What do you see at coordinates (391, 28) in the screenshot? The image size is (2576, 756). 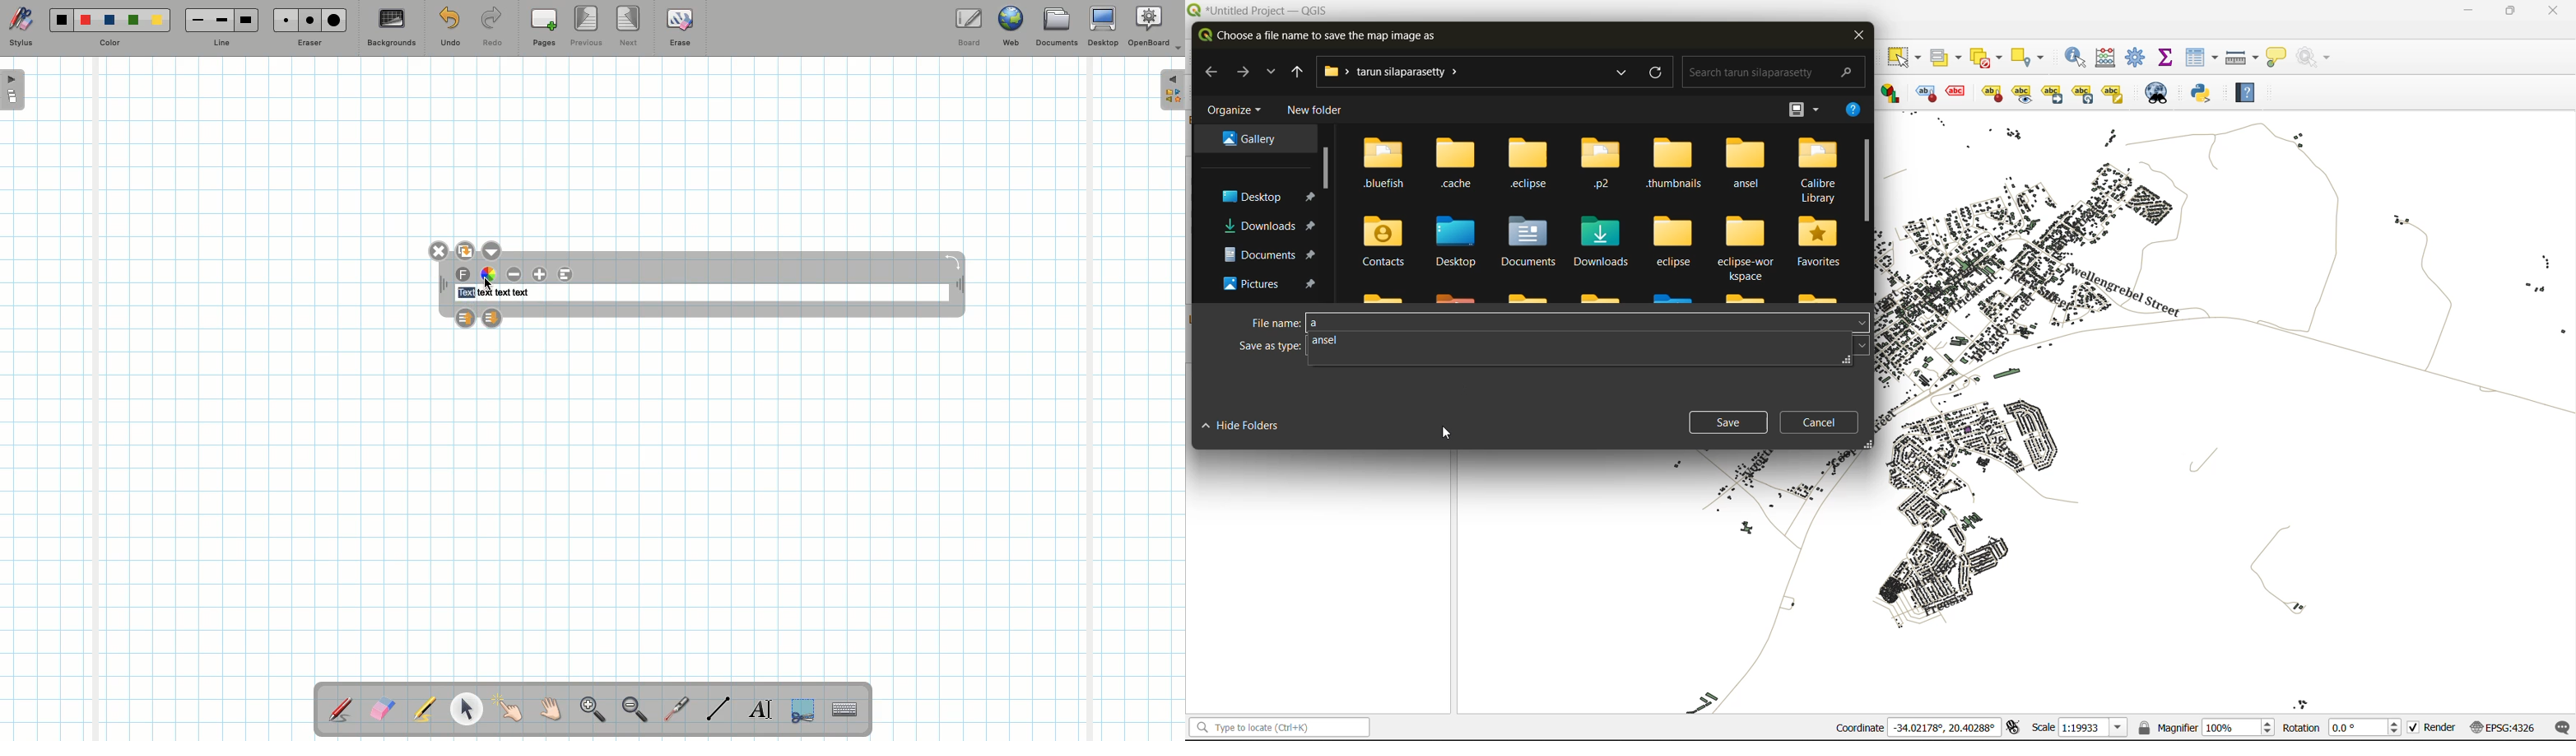 I see `Backgrounds` at bounding box center [391, 28].